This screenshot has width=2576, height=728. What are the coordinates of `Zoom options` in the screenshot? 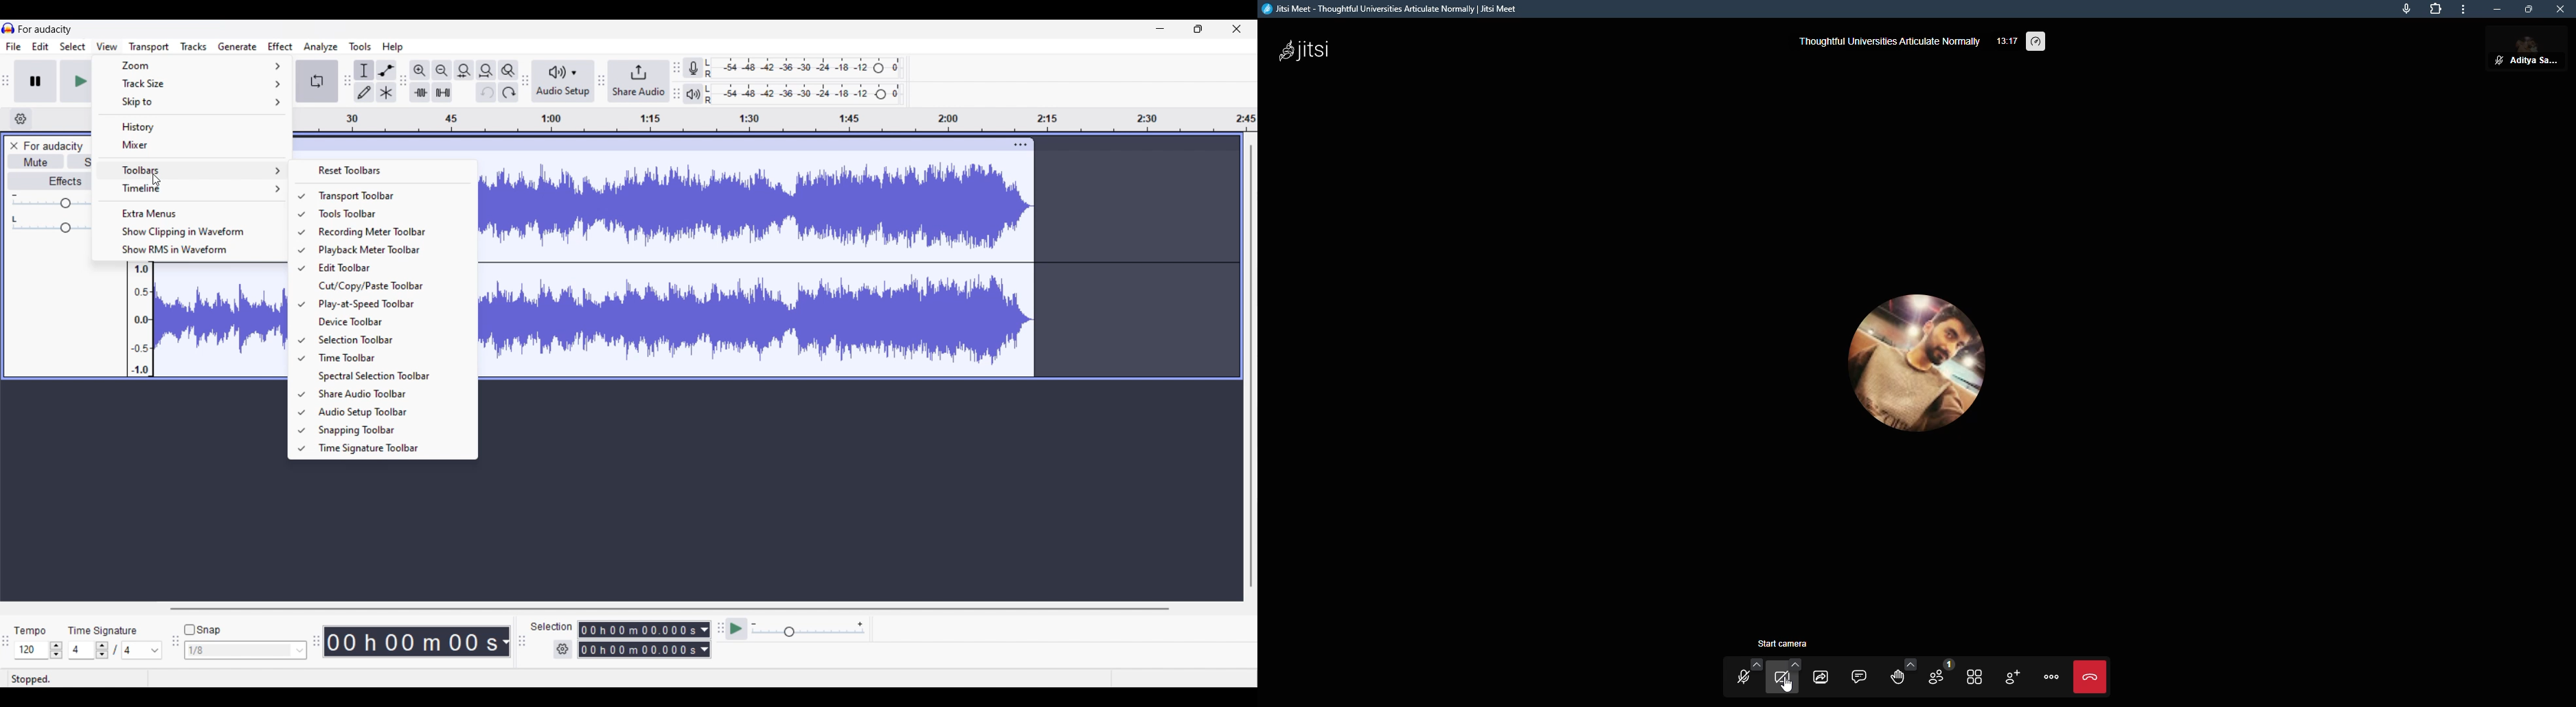 It's located at (194, 65).